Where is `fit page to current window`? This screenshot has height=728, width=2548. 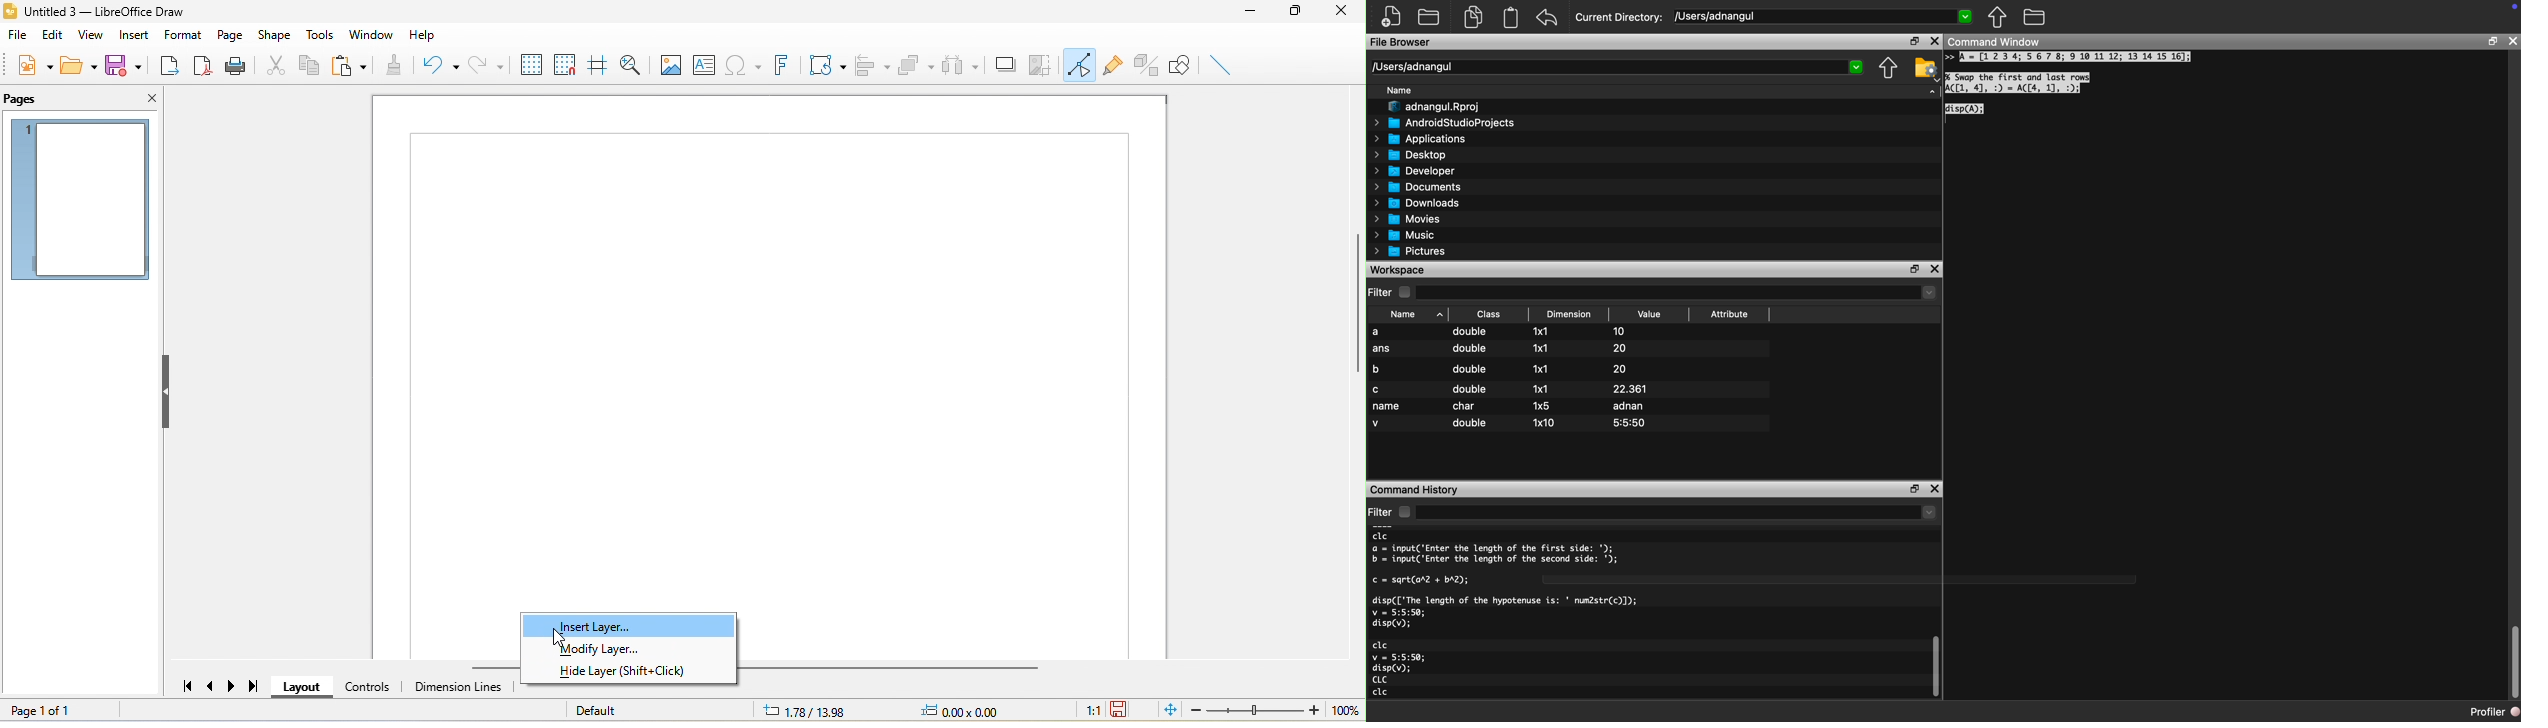
fit page to current window is located at coordinates (1169, 711).